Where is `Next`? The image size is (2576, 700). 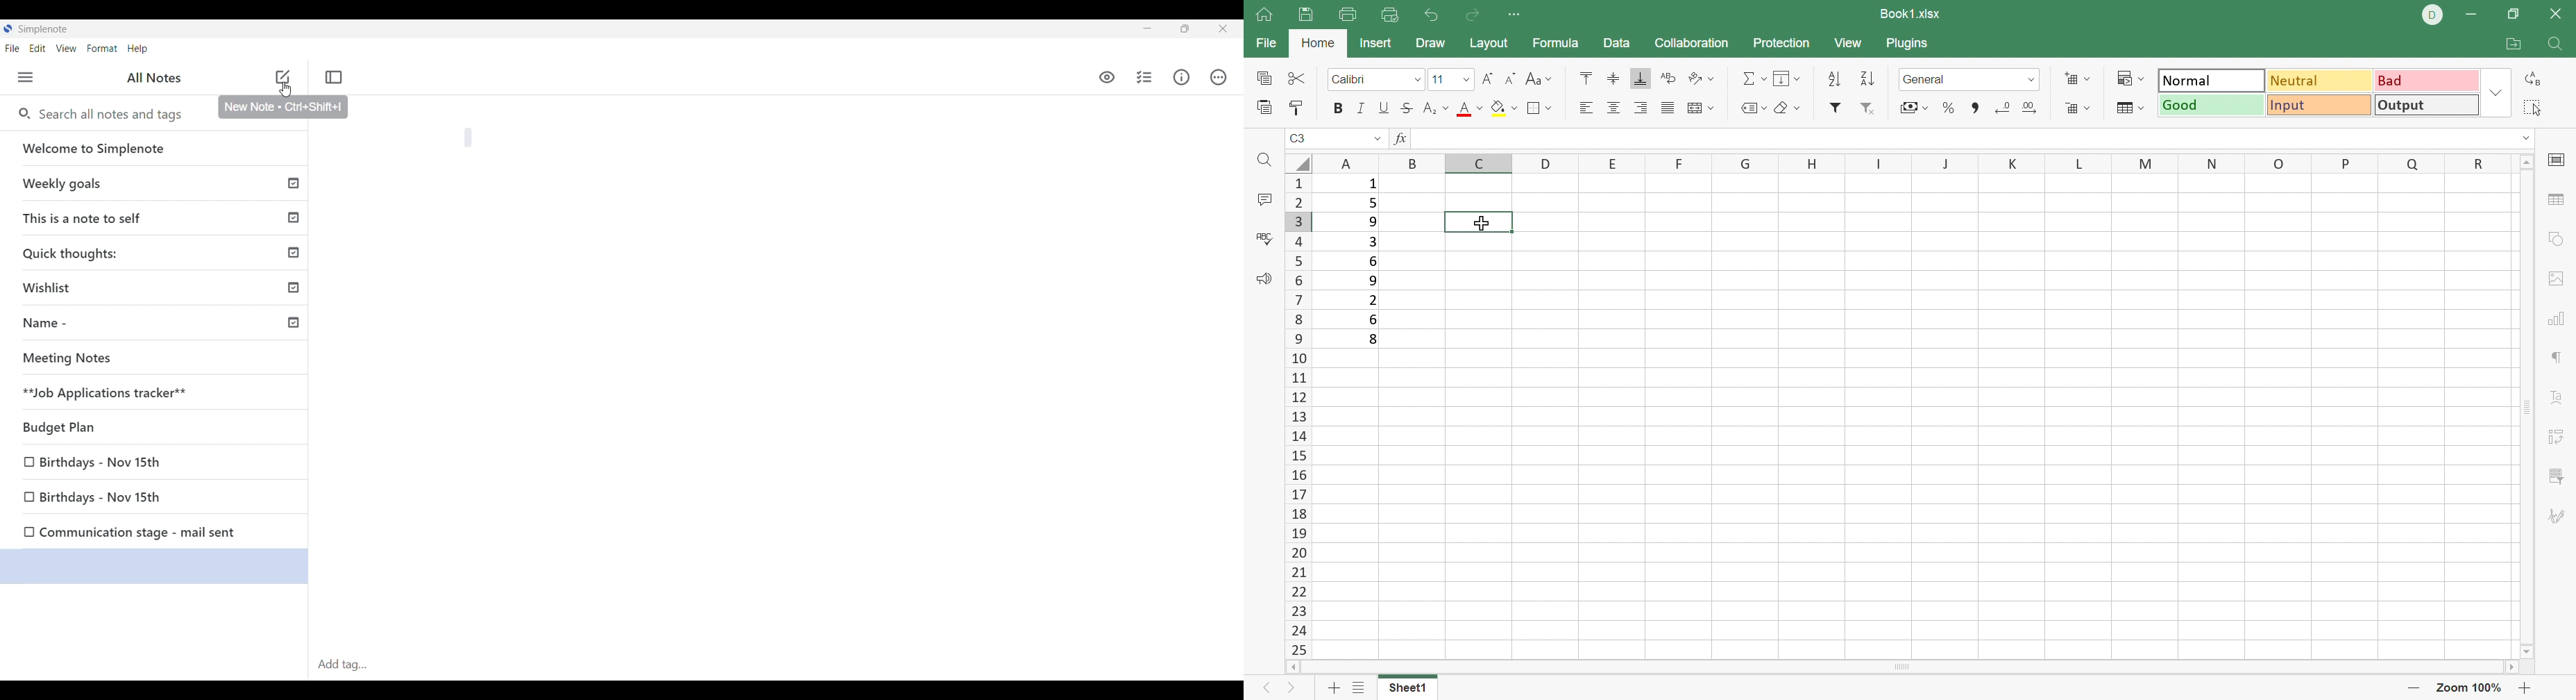 Next is located at coordinates (1291, 690).